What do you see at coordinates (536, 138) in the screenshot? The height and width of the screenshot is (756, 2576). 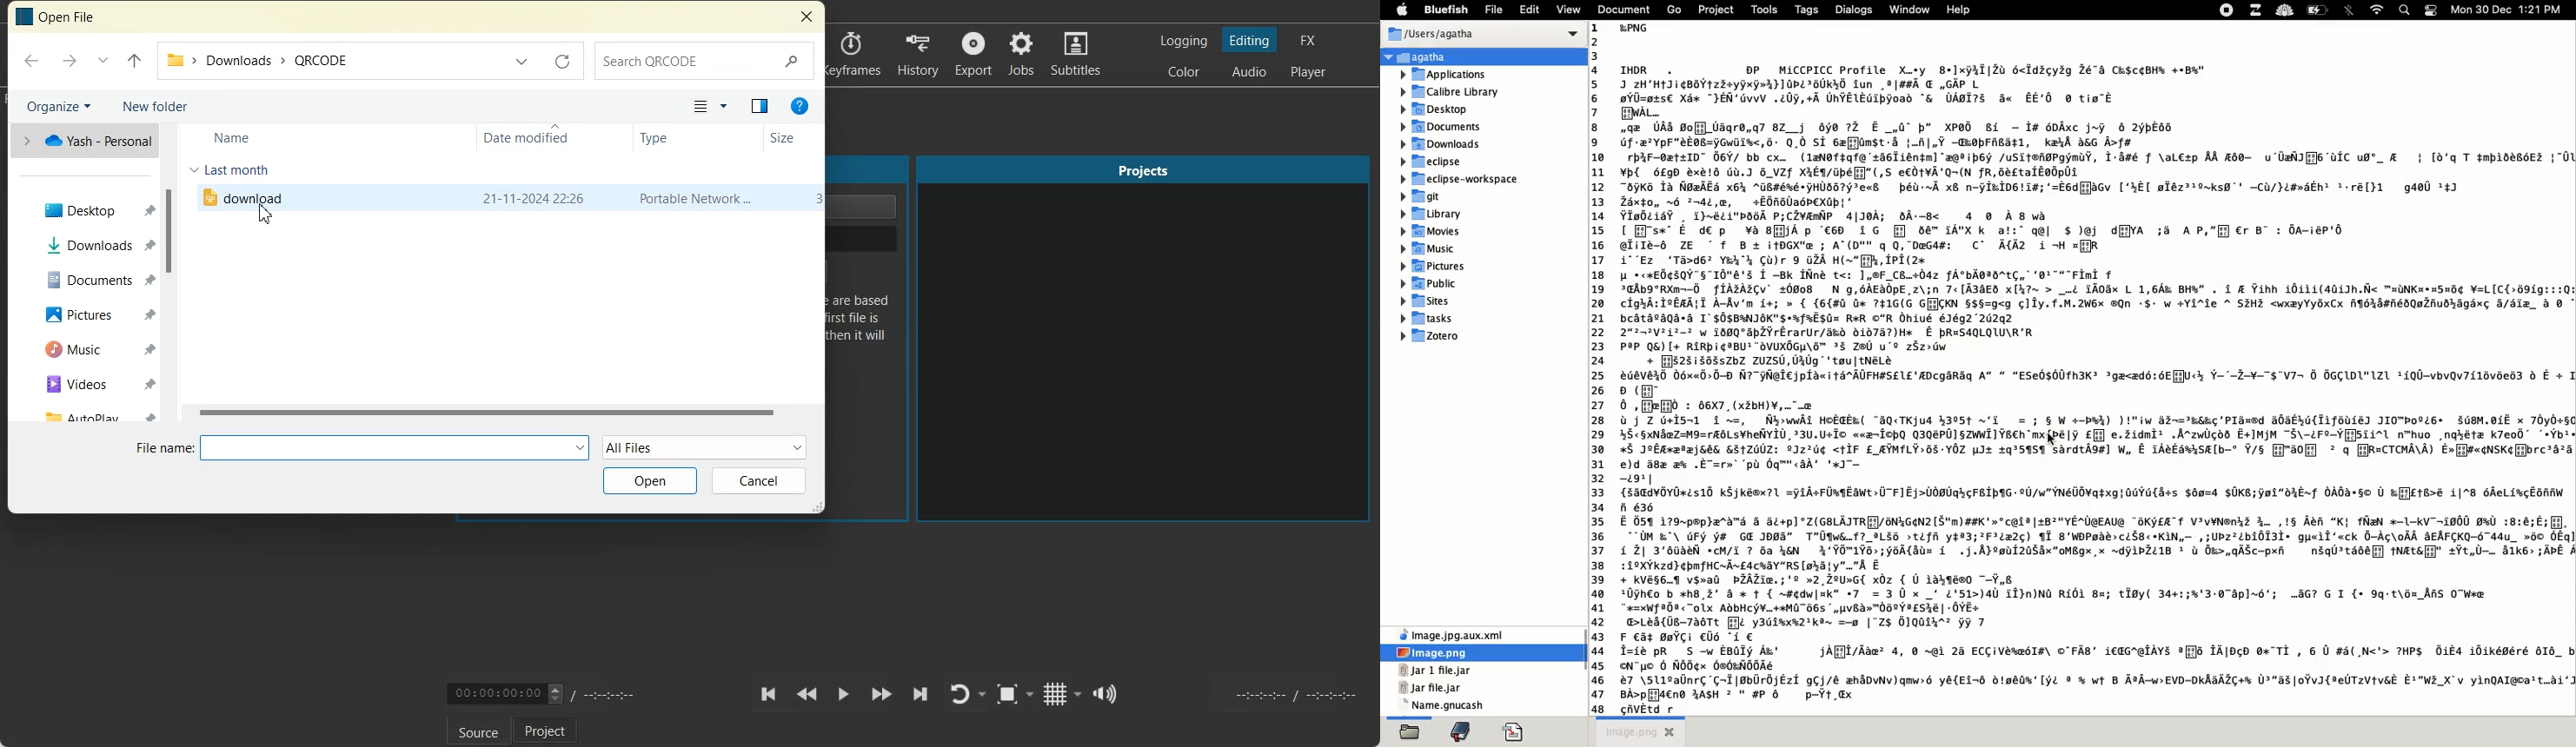 I see `Date modified` at bounding box center [536, 138].